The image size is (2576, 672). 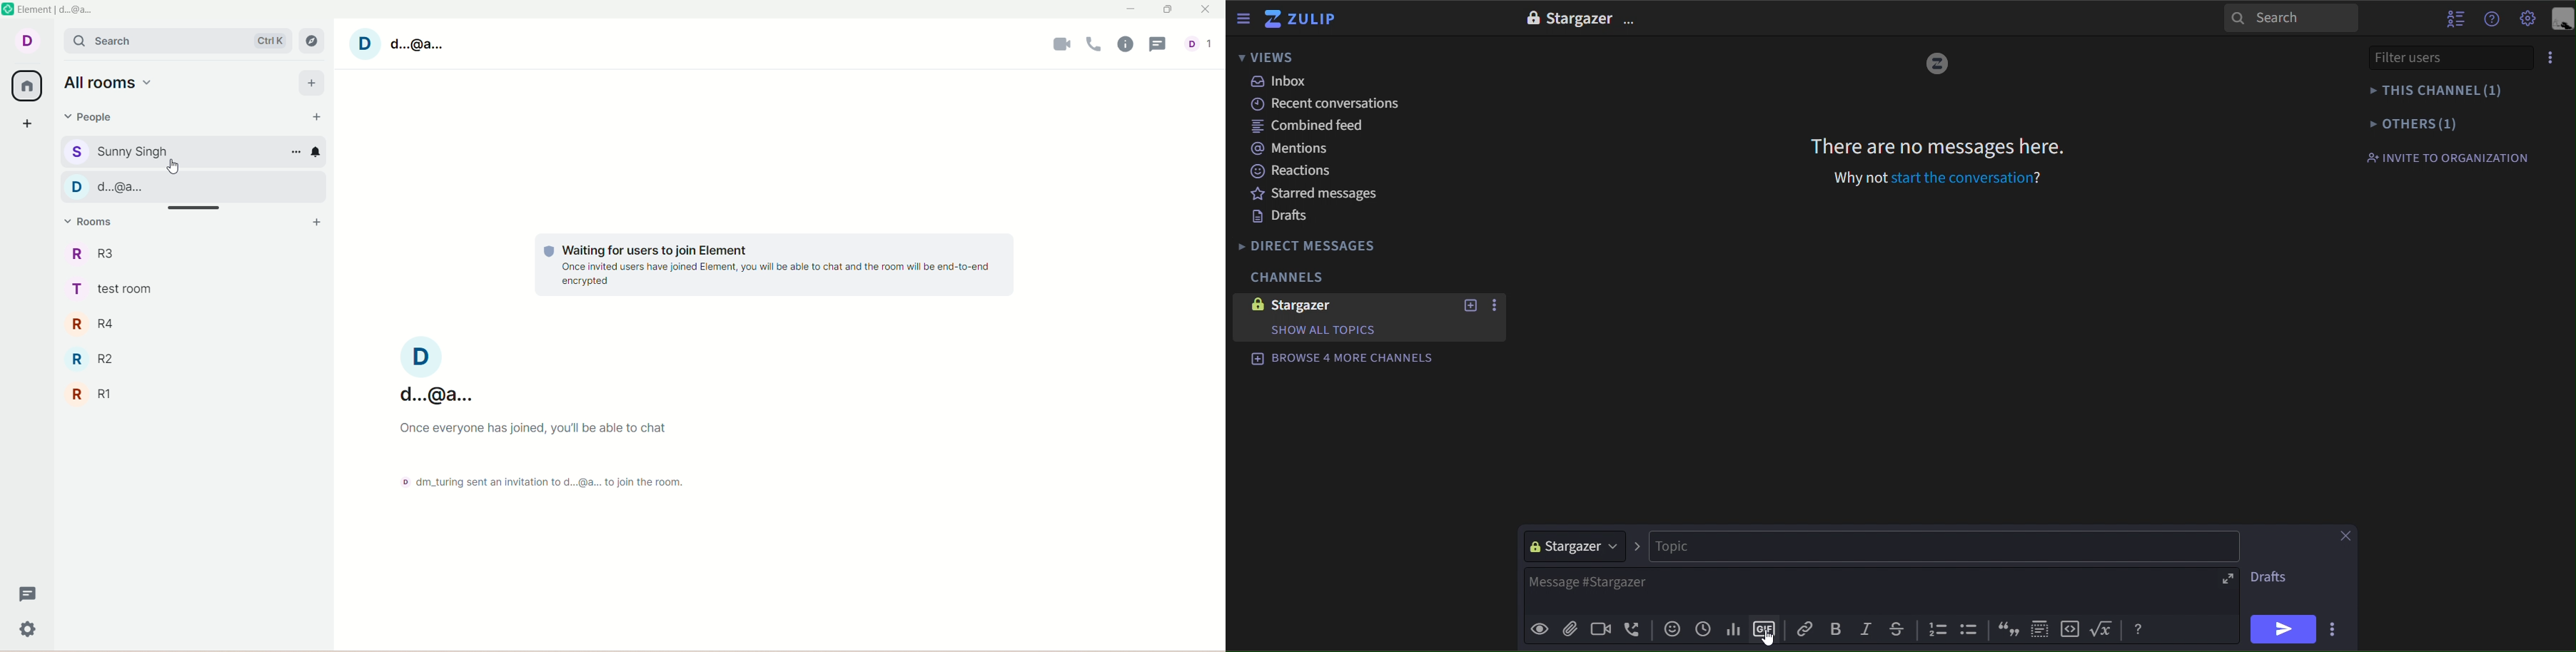 What do you see at coordinates (1125, 44) in the screenshot?
I see `room info` at bounding box center [1125, 44].